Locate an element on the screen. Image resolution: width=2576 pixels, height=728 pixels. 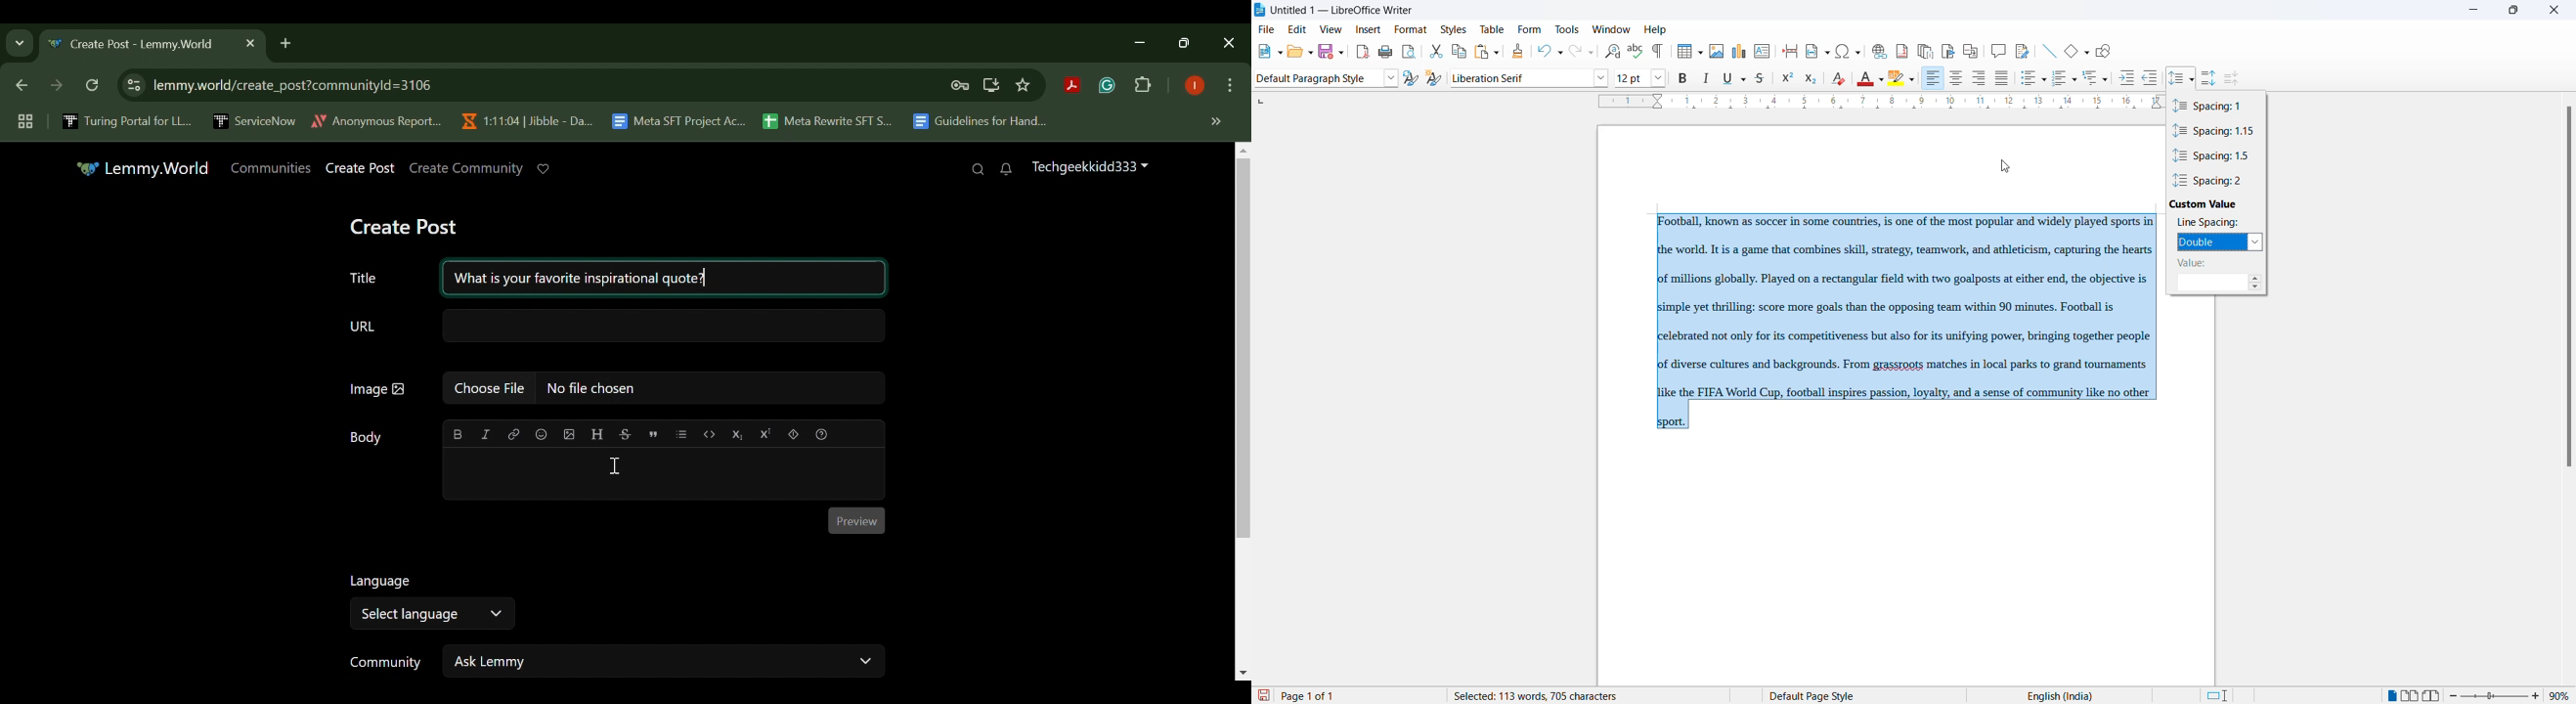
cursor is located at coordinates (2008, 166).